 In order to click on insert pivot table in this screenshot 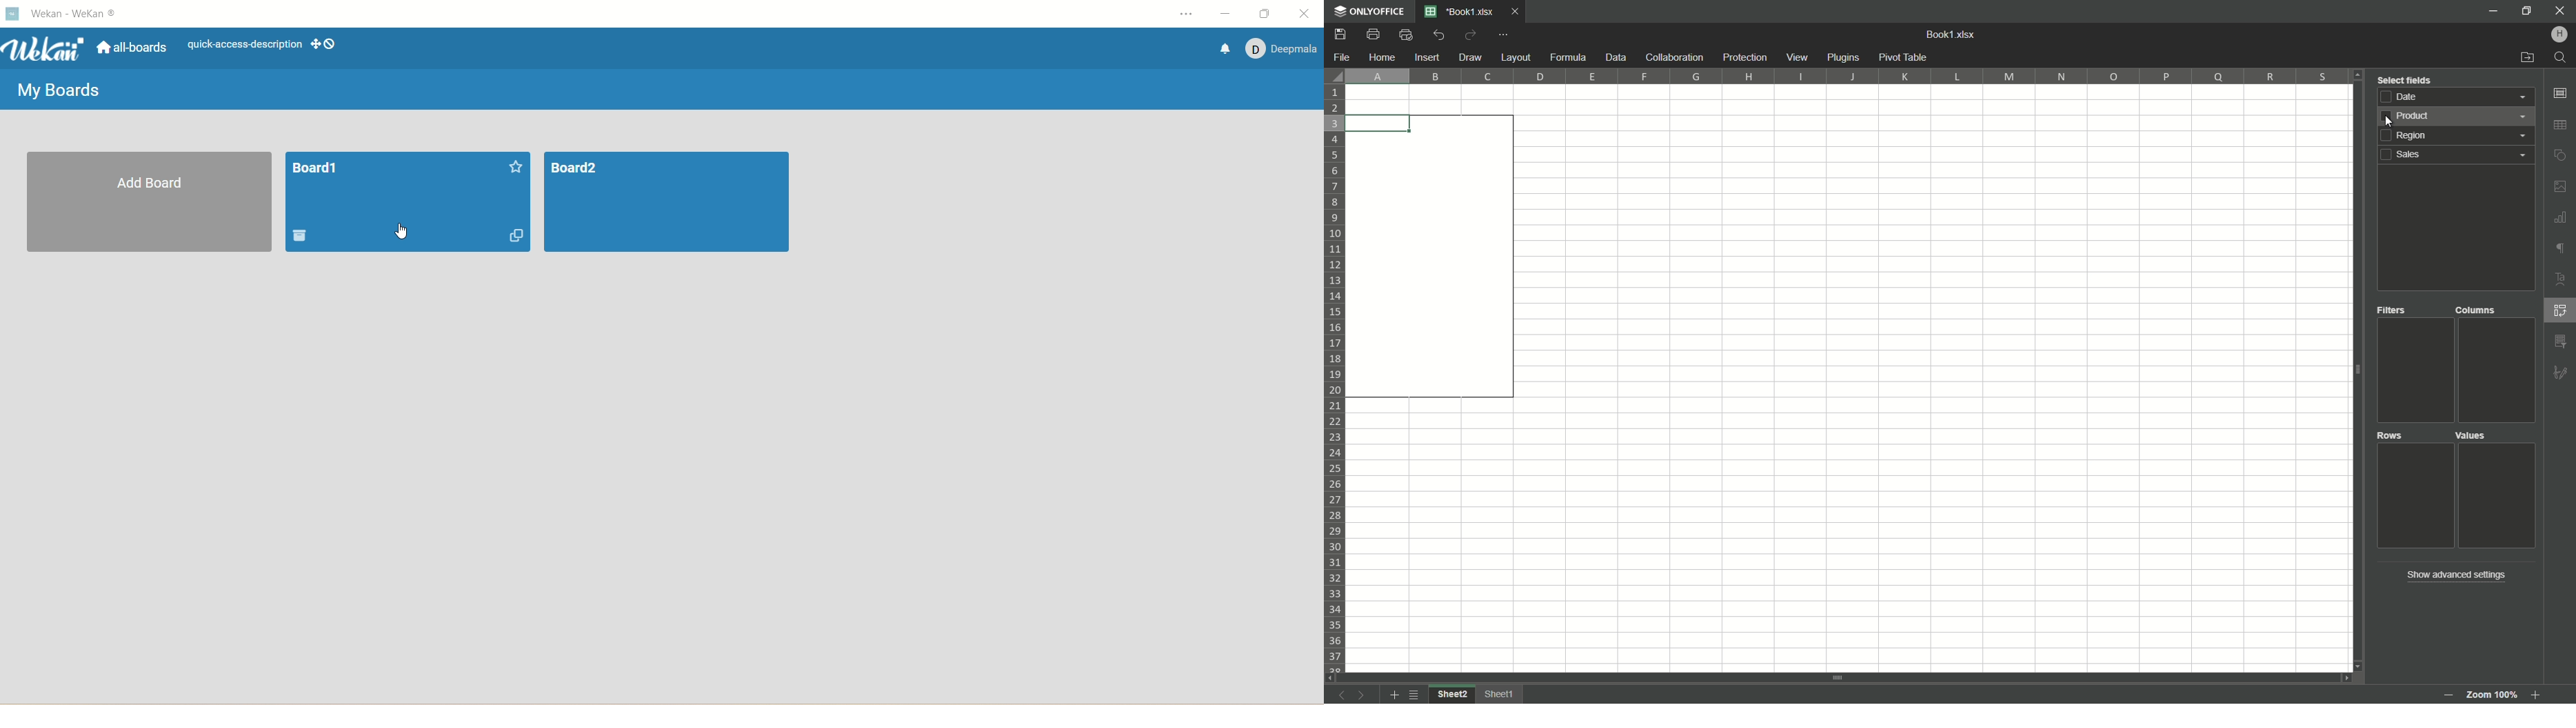, I will do `click(2562, 311)`.